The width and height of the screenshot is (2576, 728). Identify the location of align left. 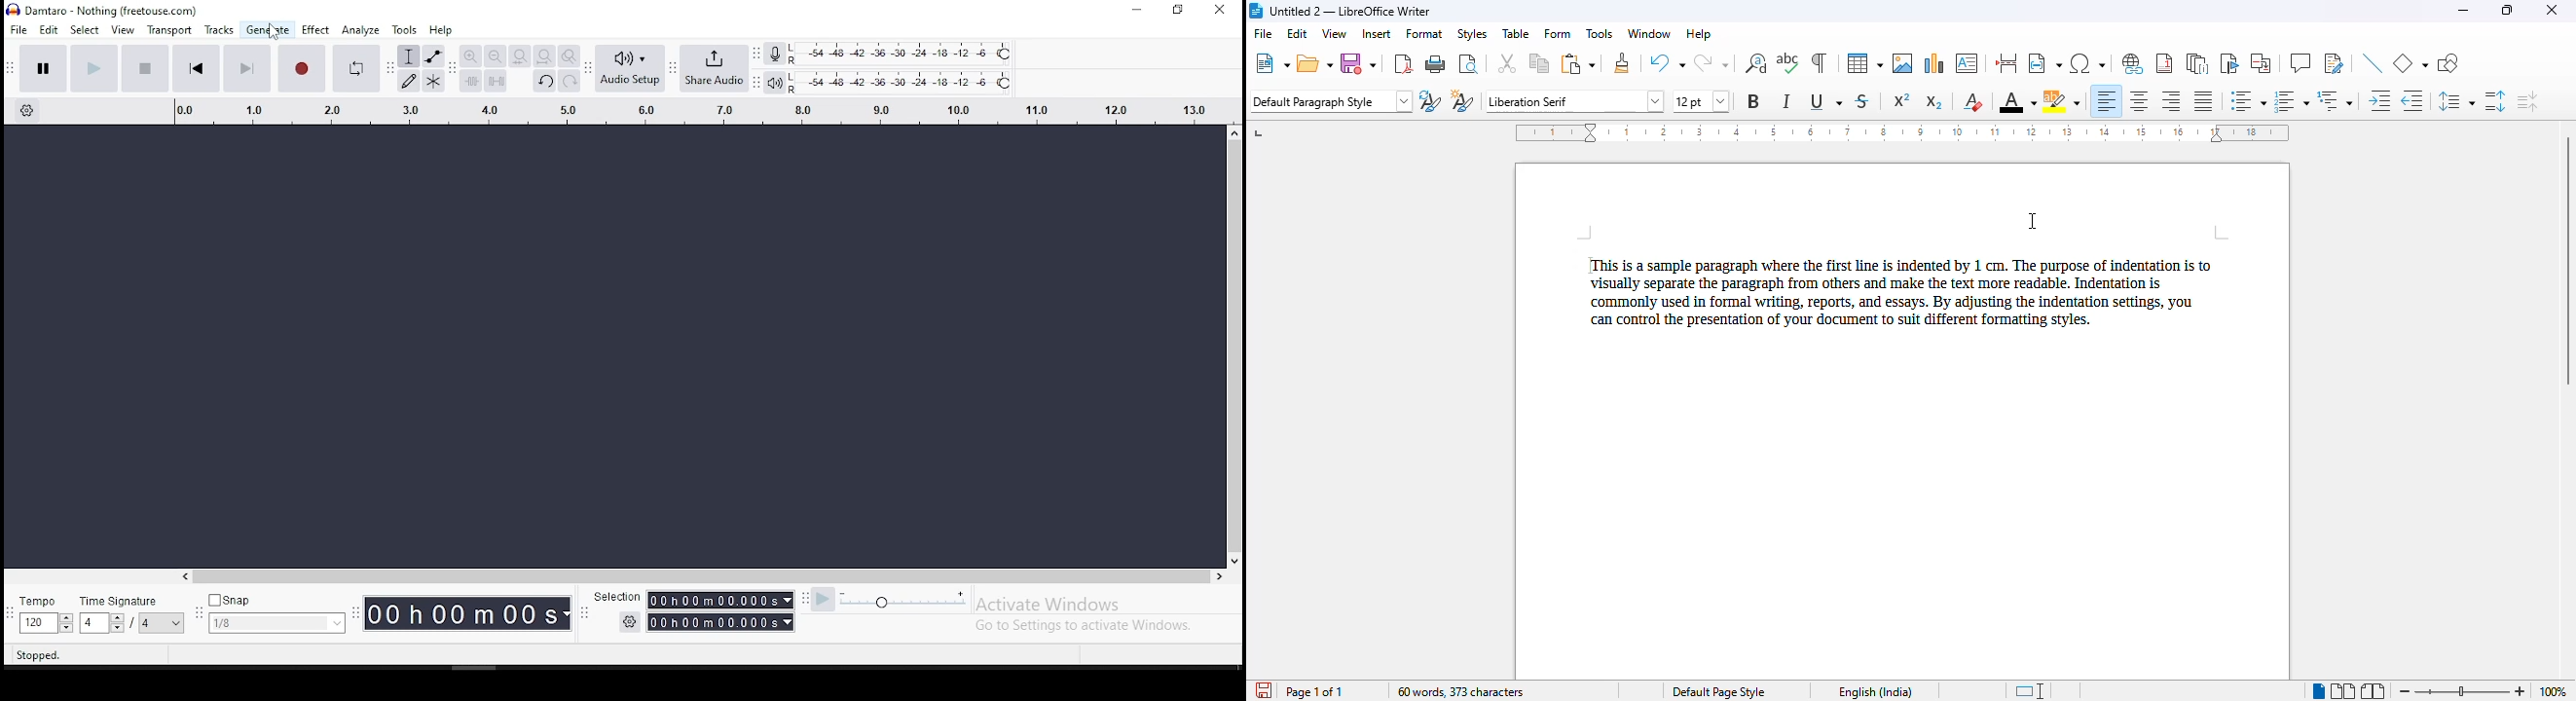
(2105, 101).